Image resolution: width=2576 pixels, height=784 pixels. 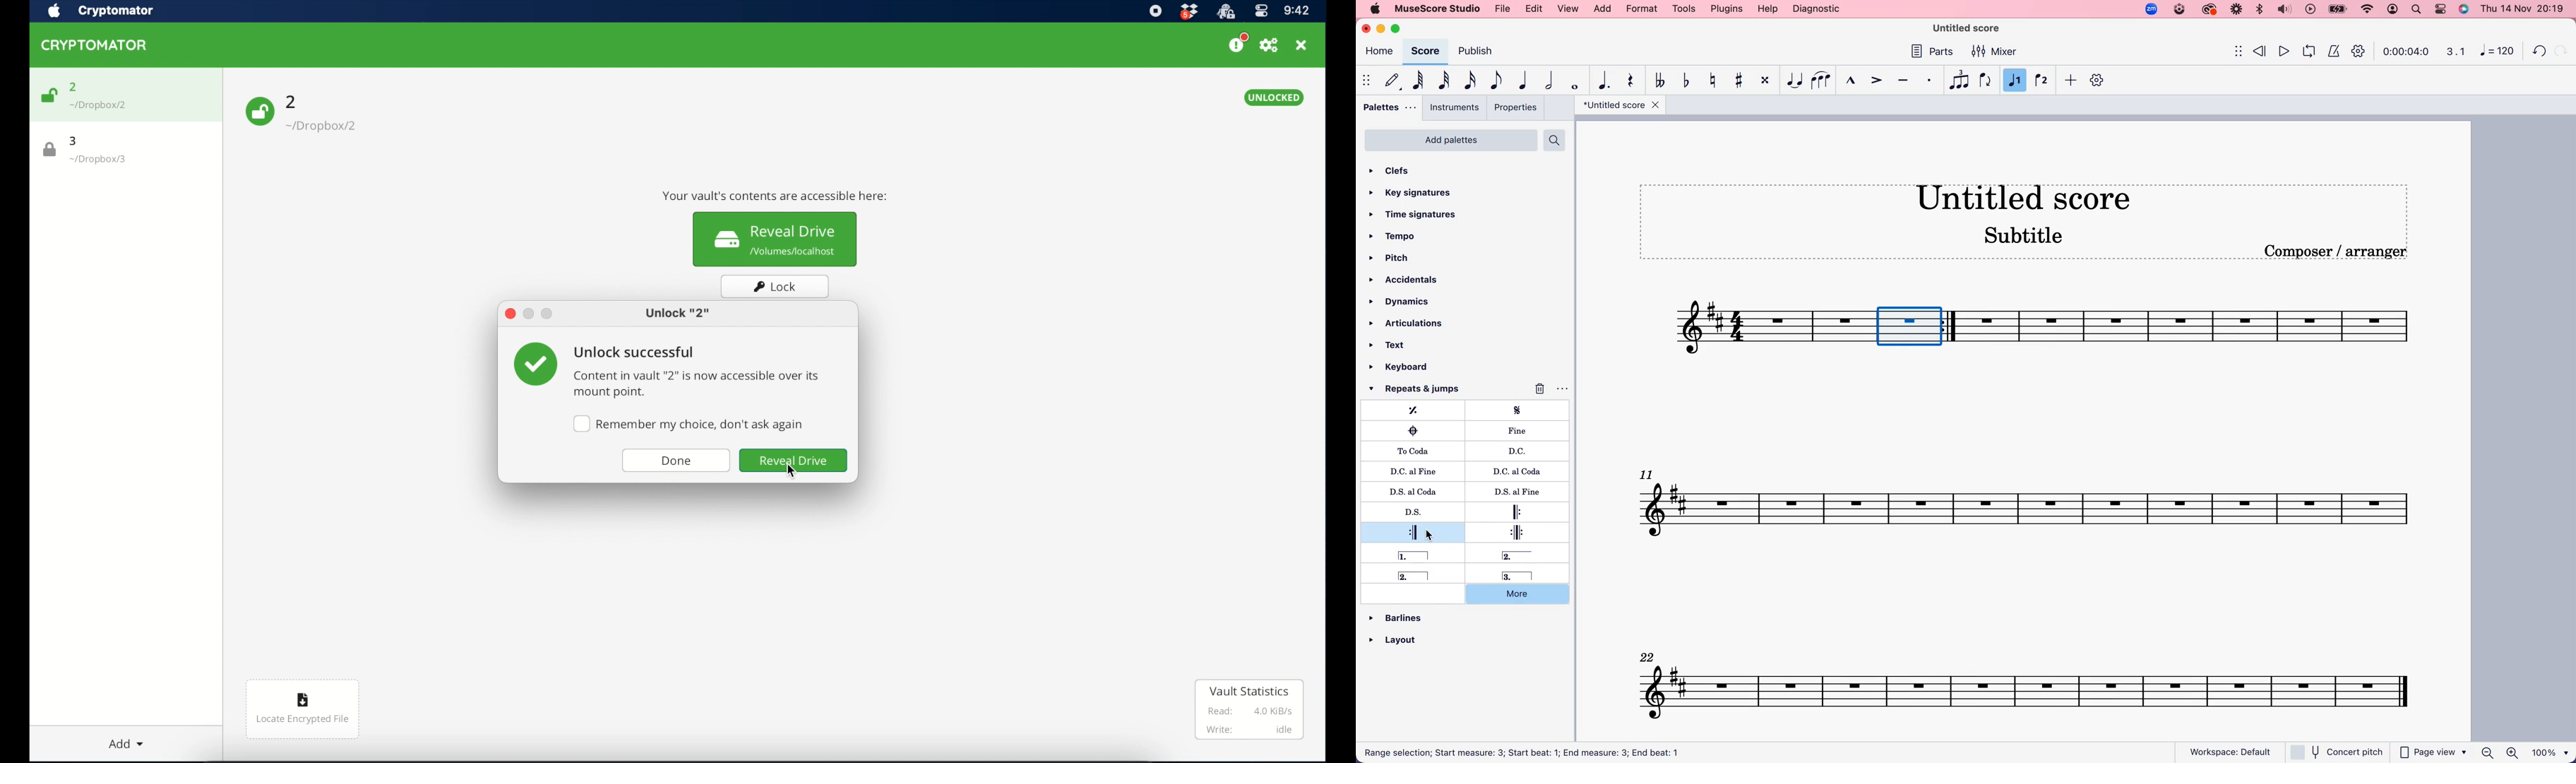 What do you see at coordinates (1606, 80) in the screenshot?
I see `augmentation dot` at bounding box center [1606, 80].